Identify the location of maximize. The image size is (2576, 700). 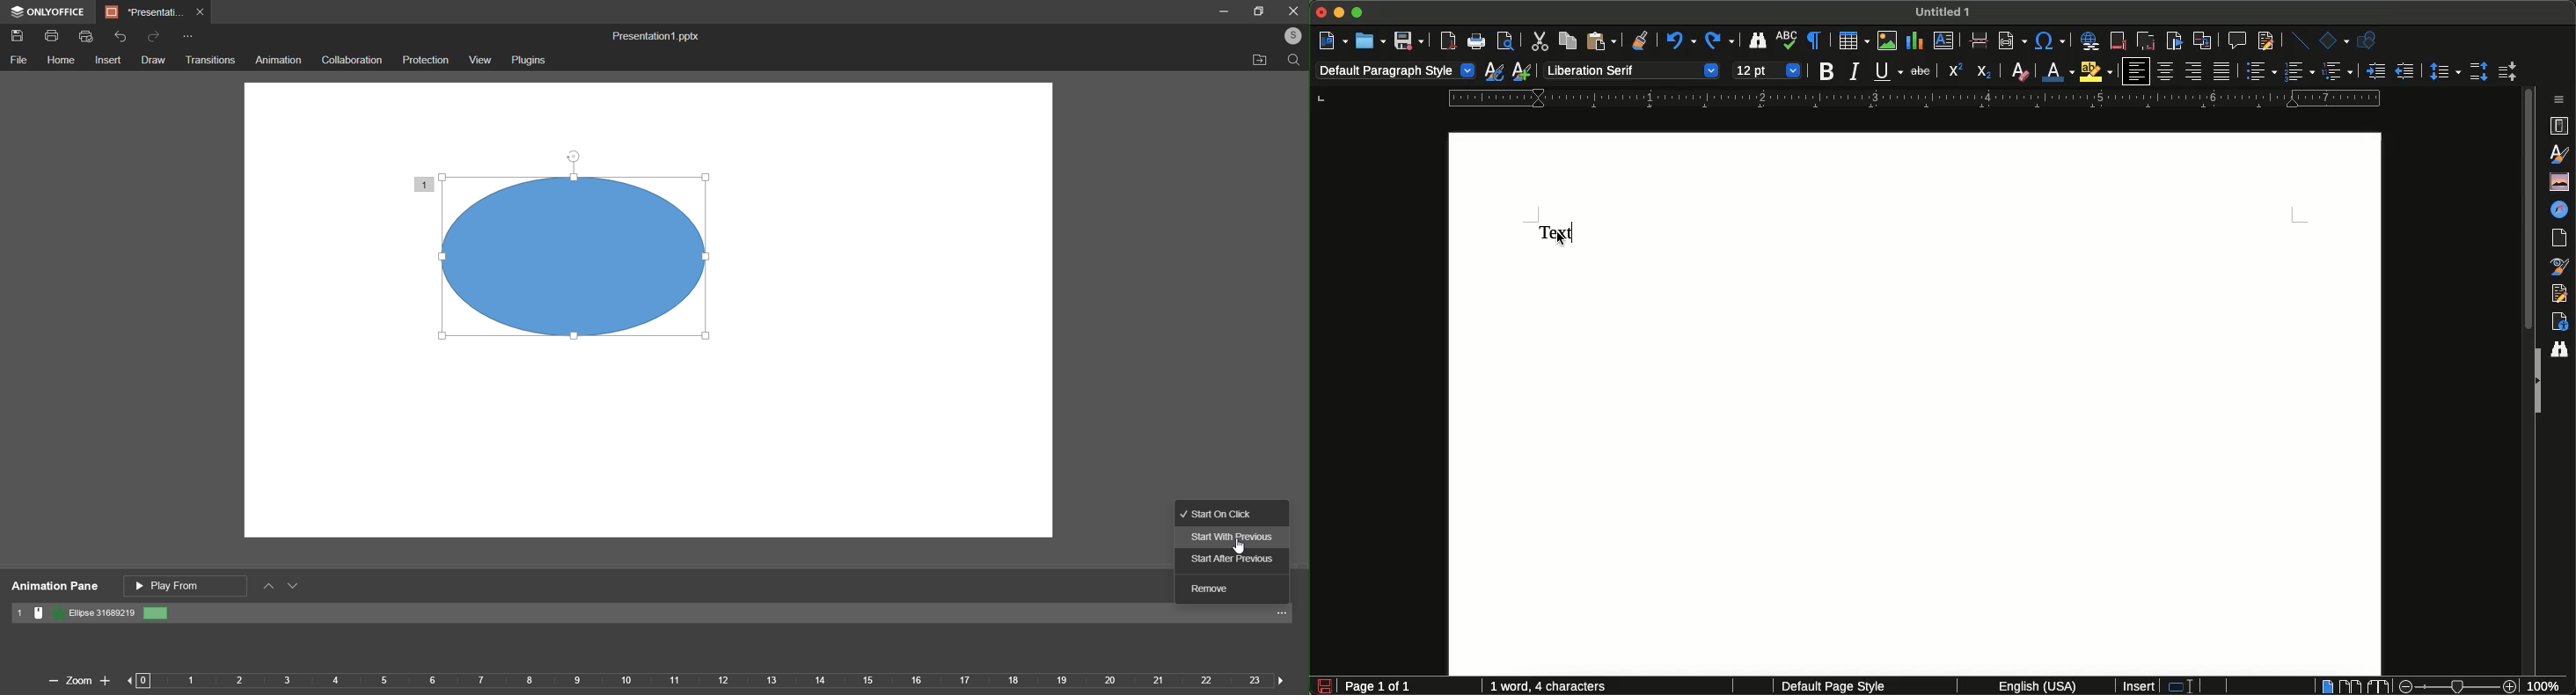
(1261, 12).